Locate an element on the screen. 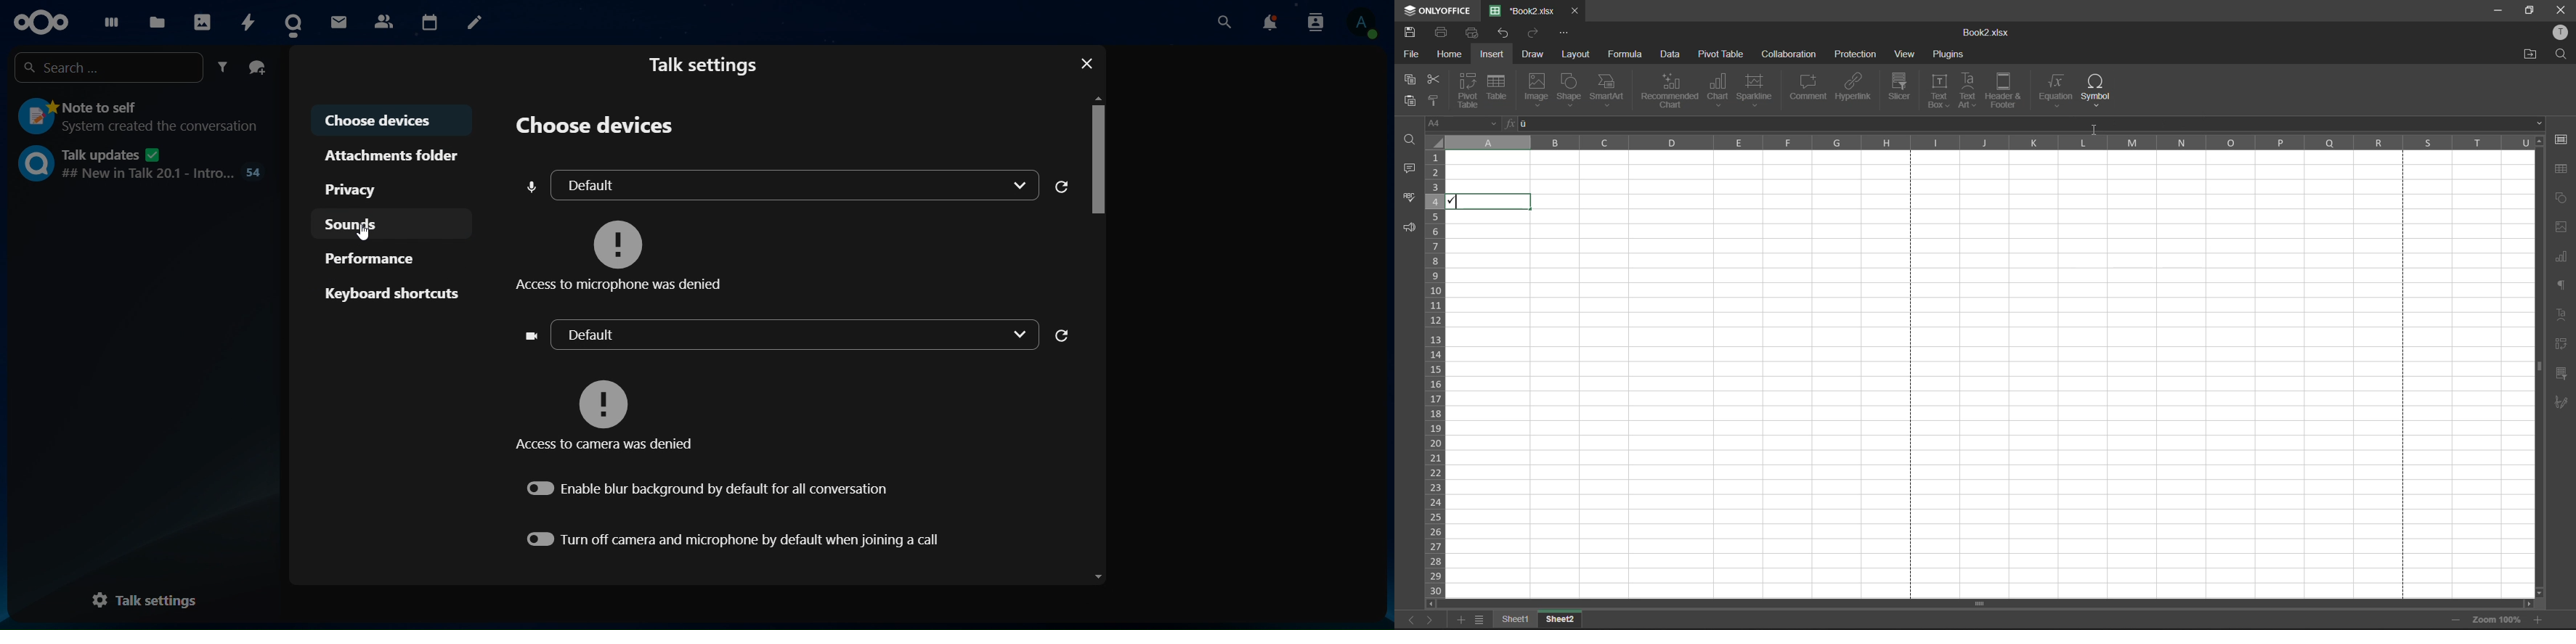 Image resolution: width=2576 pixels, height=644 pixels. sparkline is located at coordinates (1755, 90).